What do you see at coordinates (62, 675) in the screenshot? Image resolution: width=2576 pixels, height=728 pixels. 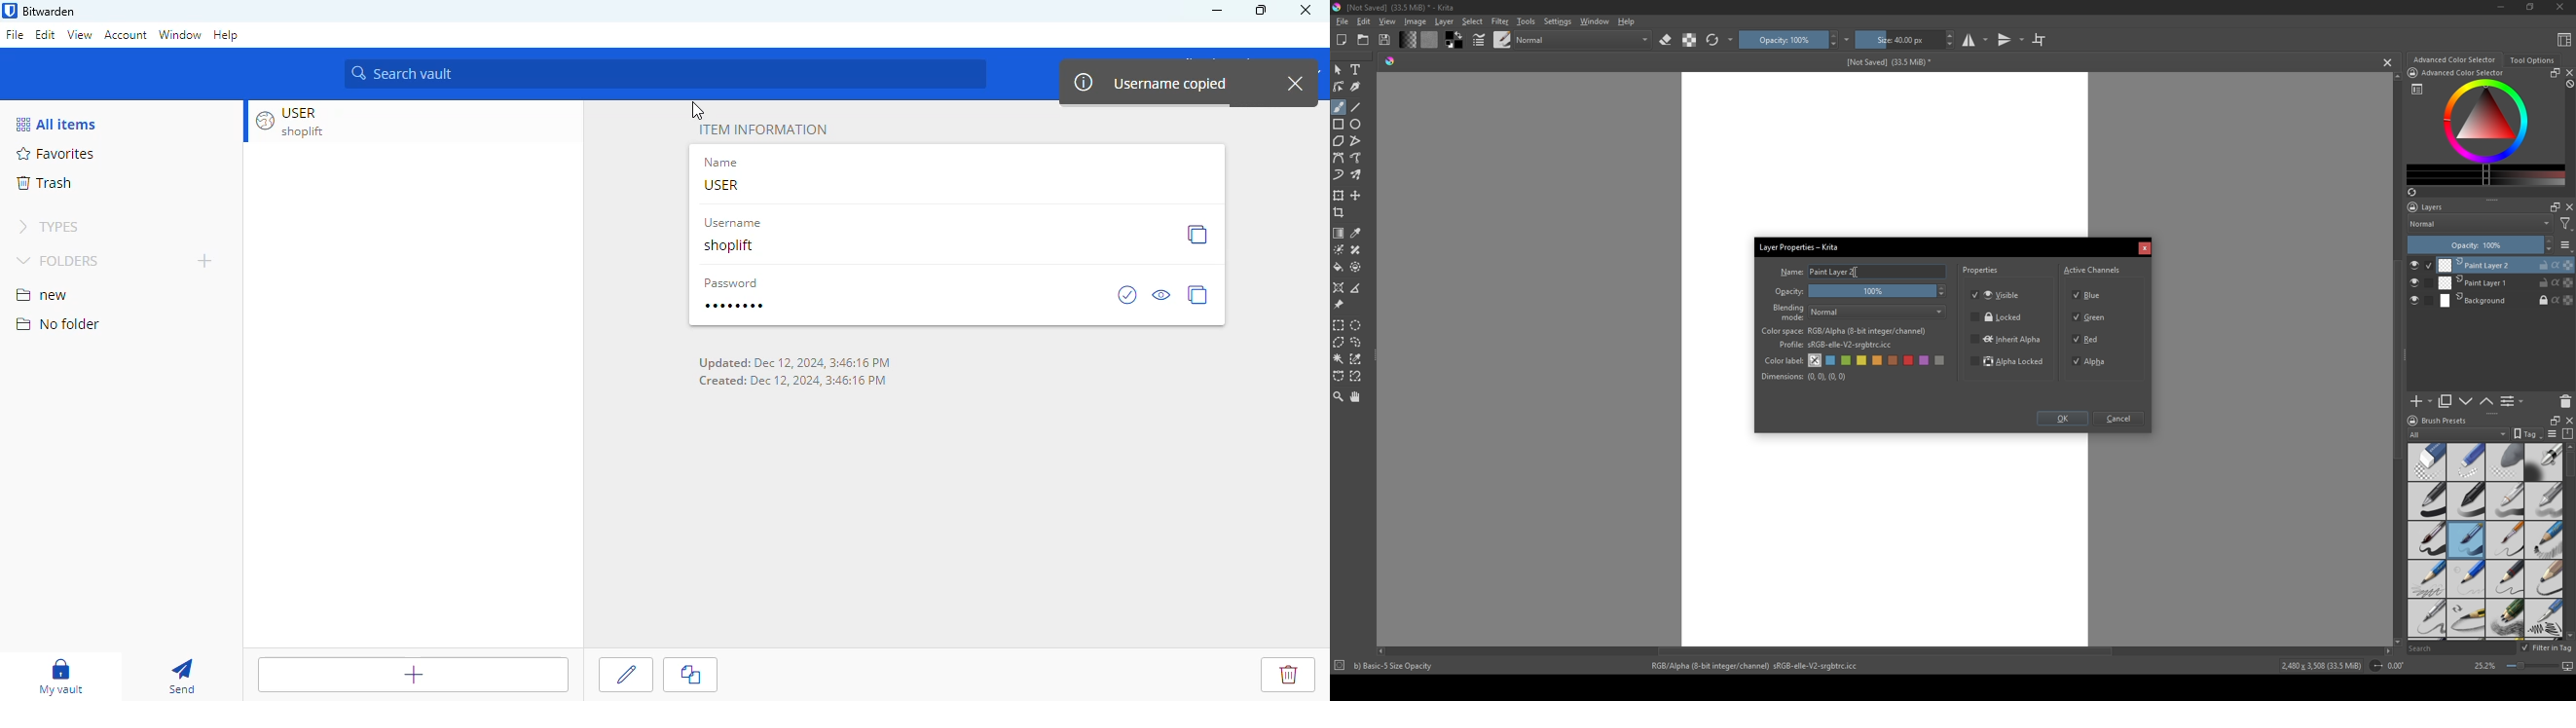 I see `my vault` at bounding box center [62, 675].